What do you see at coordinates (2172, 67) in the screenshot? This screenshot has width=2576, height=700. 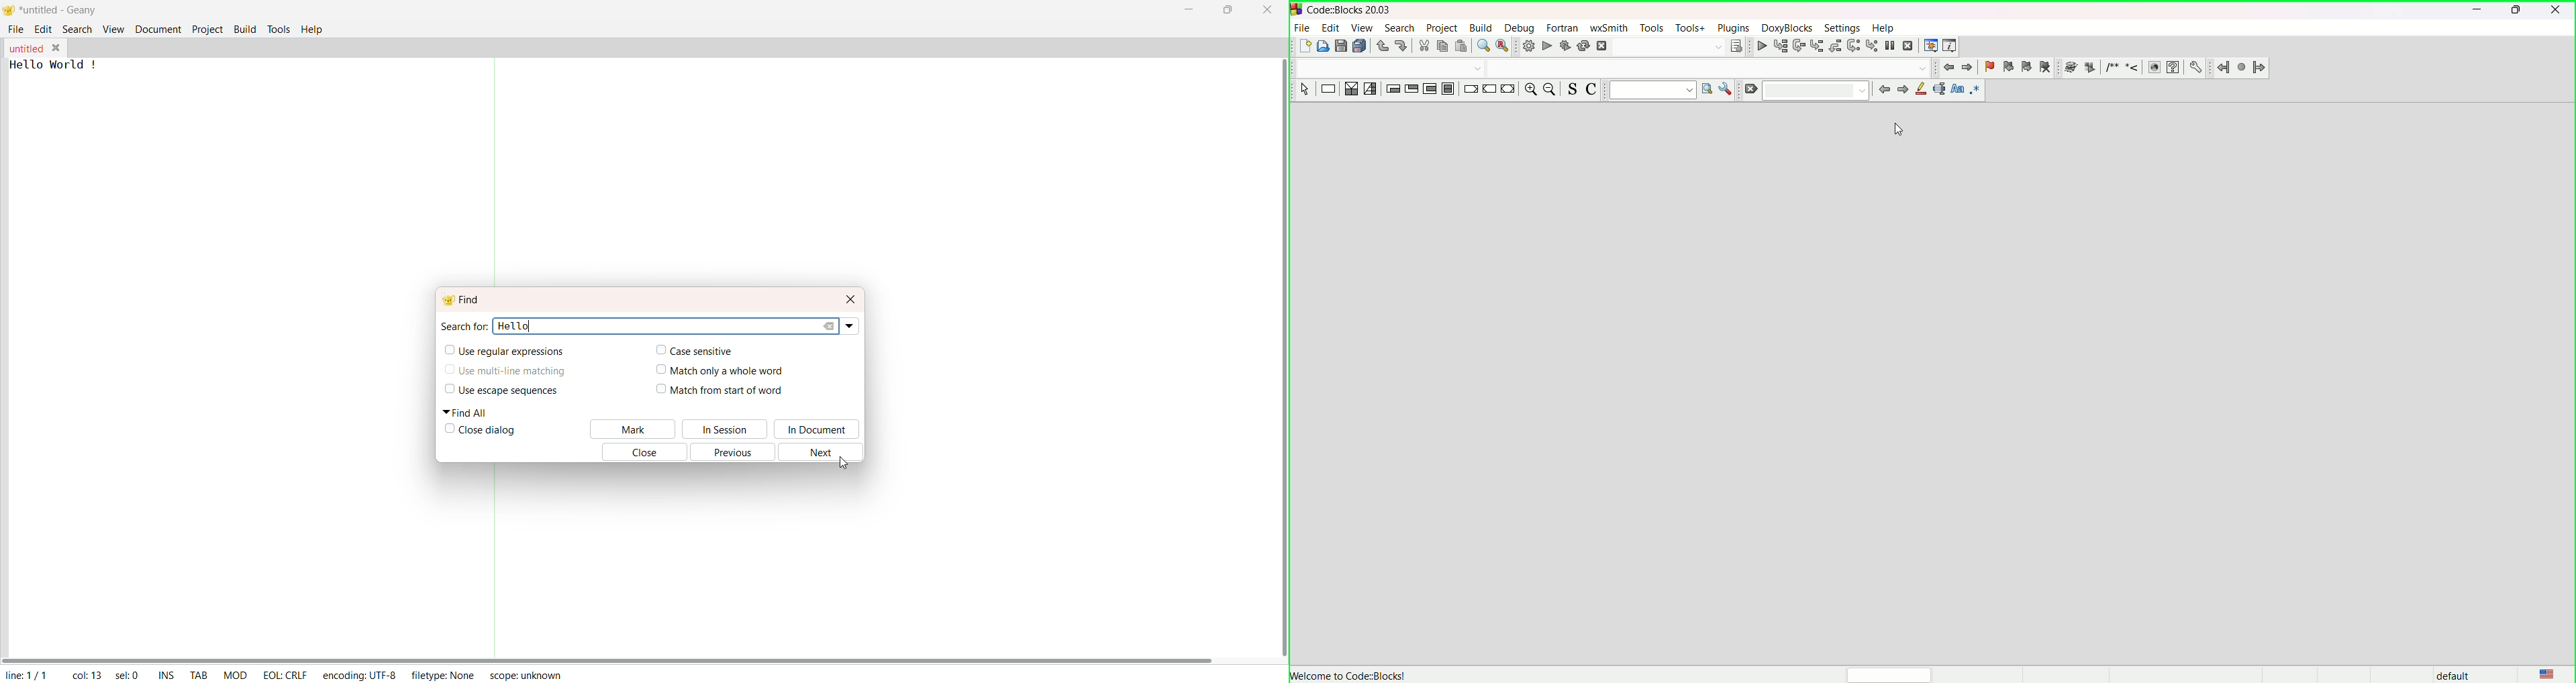 I see `HTML help` at bounding box center [2172, 67].